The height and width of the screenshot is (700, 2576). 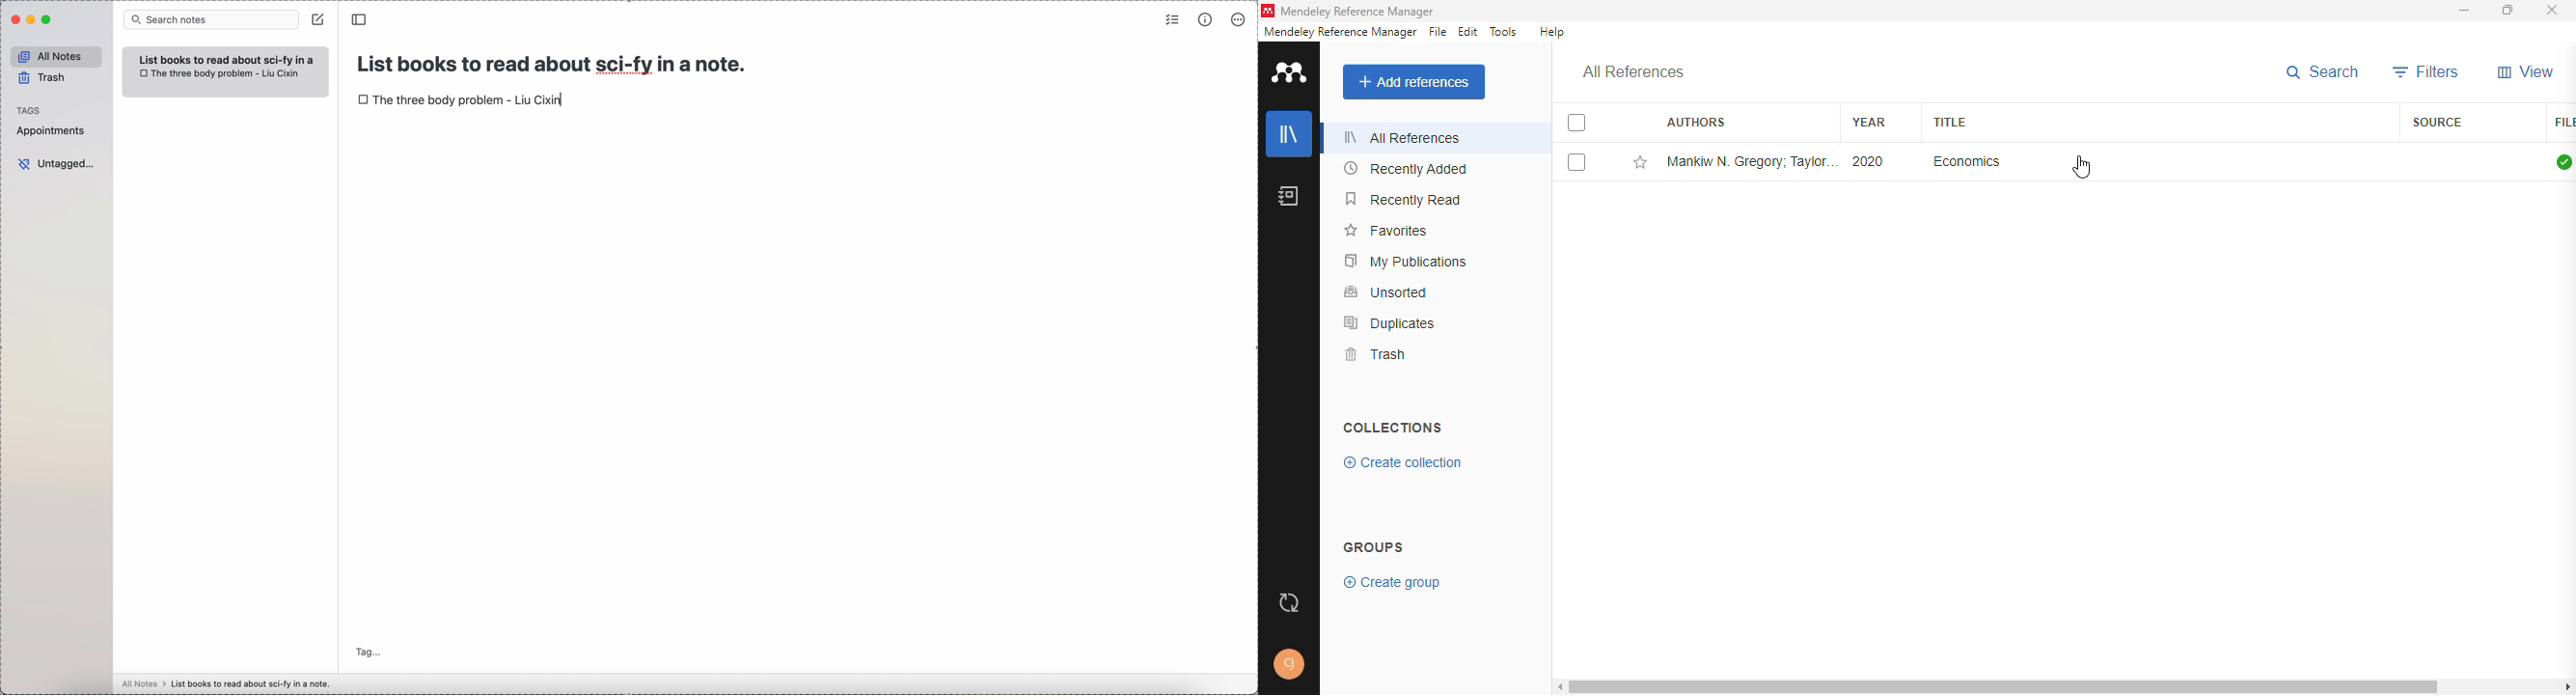 What do you see at coordinates (1204, 20) in the screenshot?
I see `metrics` at bounding box center [1204, 20].